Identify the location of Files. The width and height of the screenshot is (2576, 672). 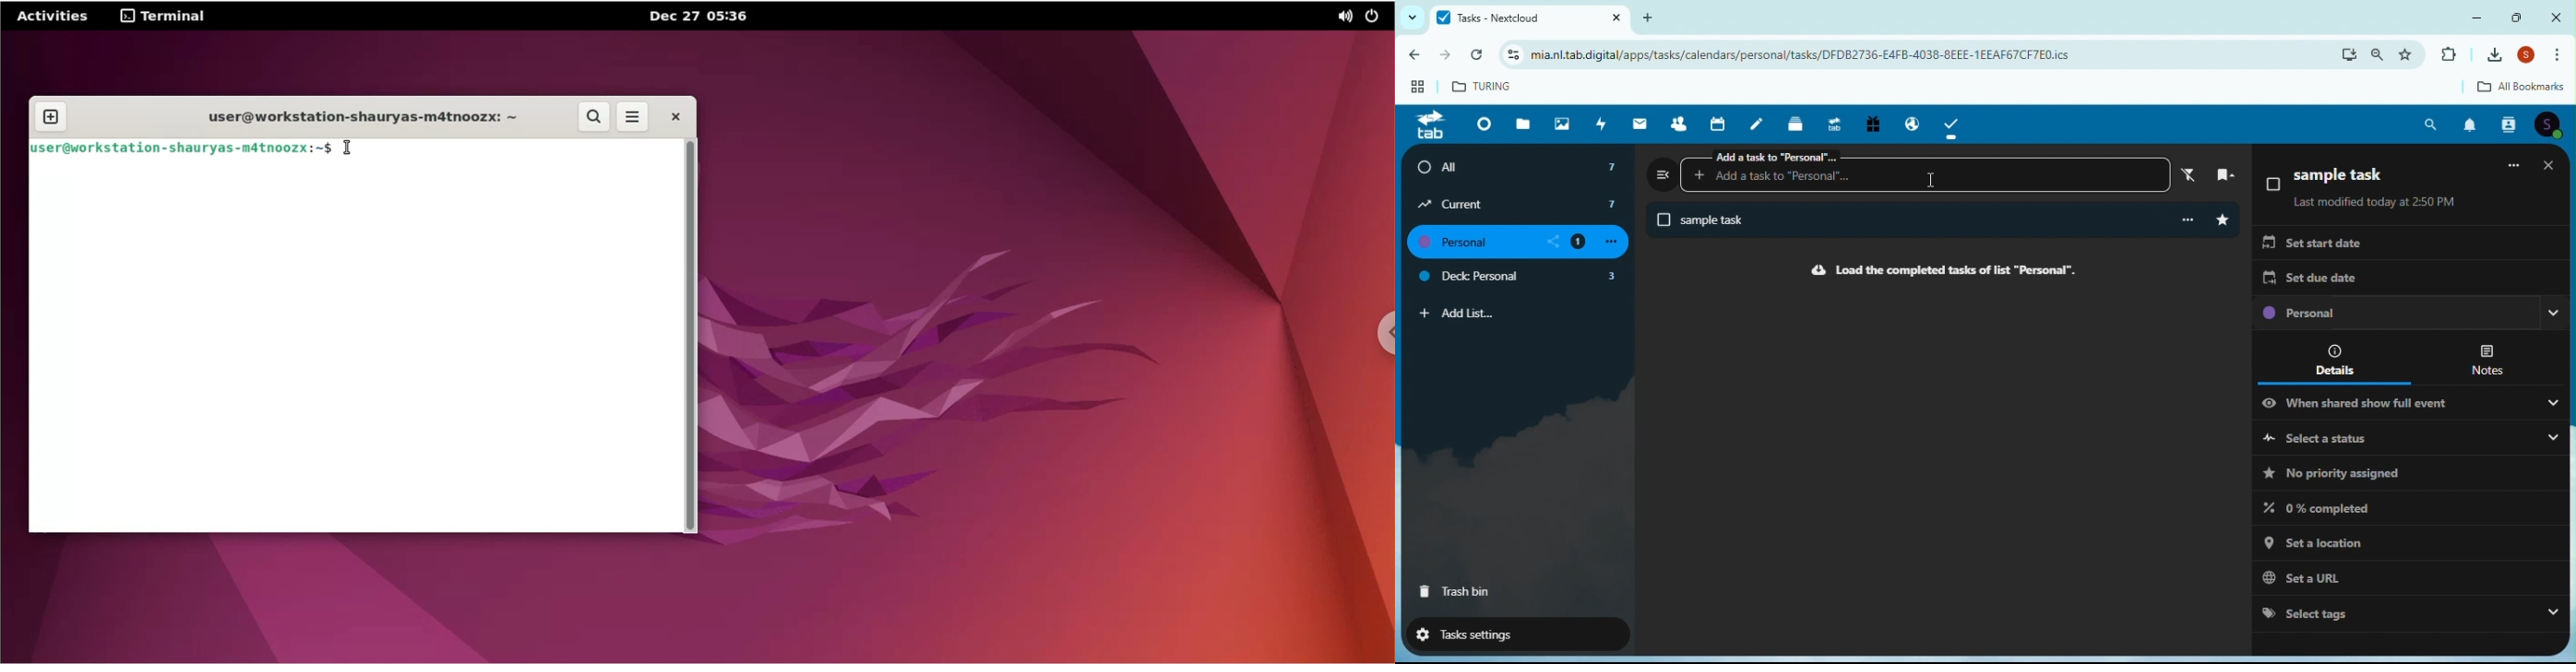
(1526, 123).